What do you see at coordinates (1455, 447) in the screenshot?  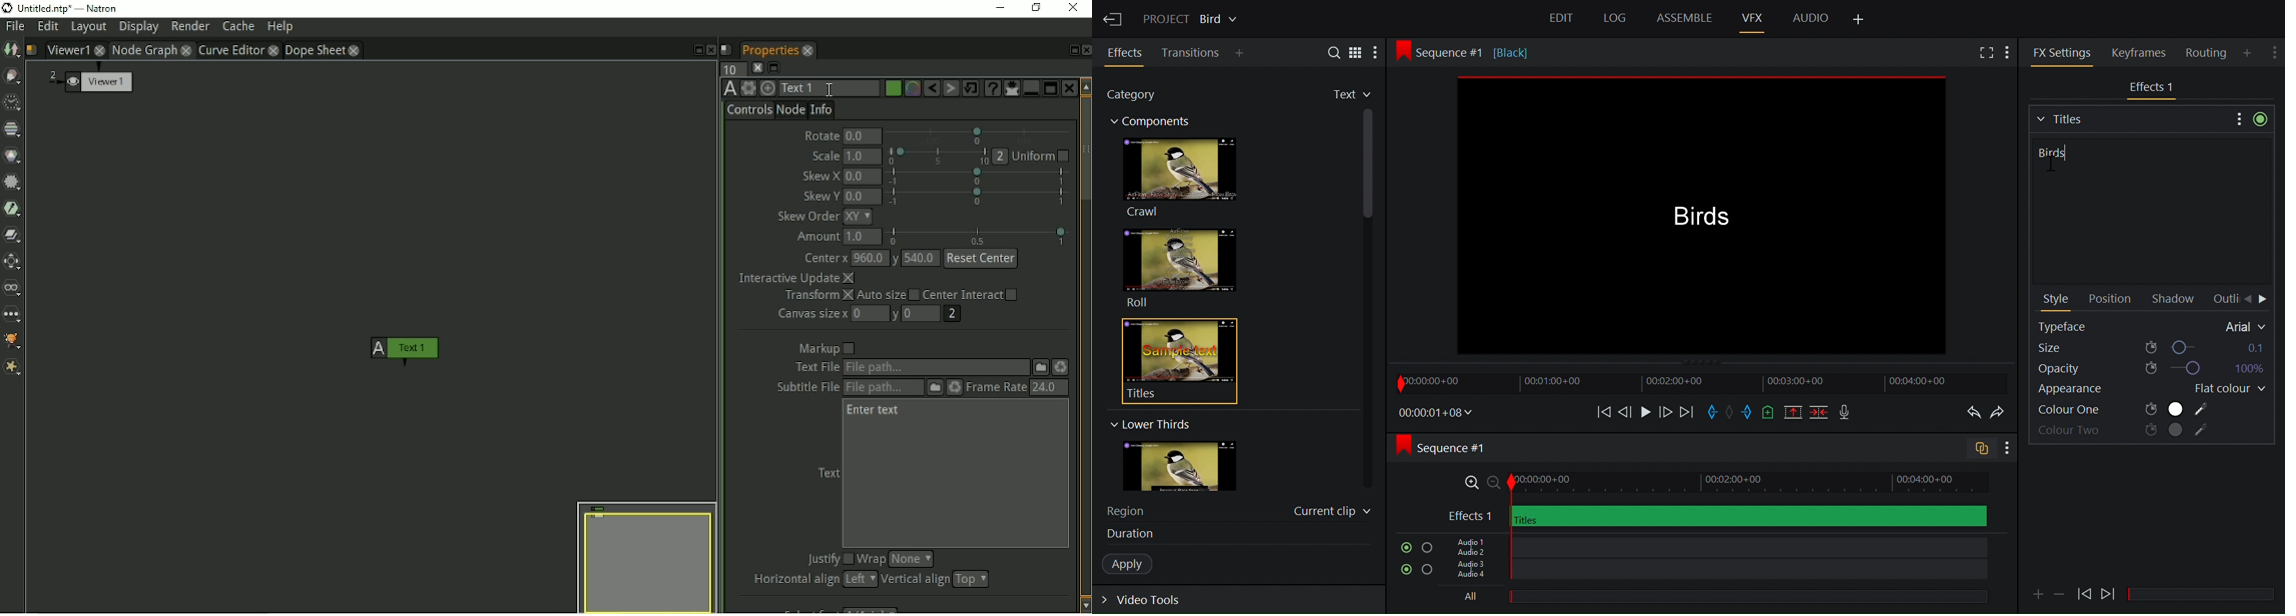 I see `Sequence` at bounding box center [1455, 447].